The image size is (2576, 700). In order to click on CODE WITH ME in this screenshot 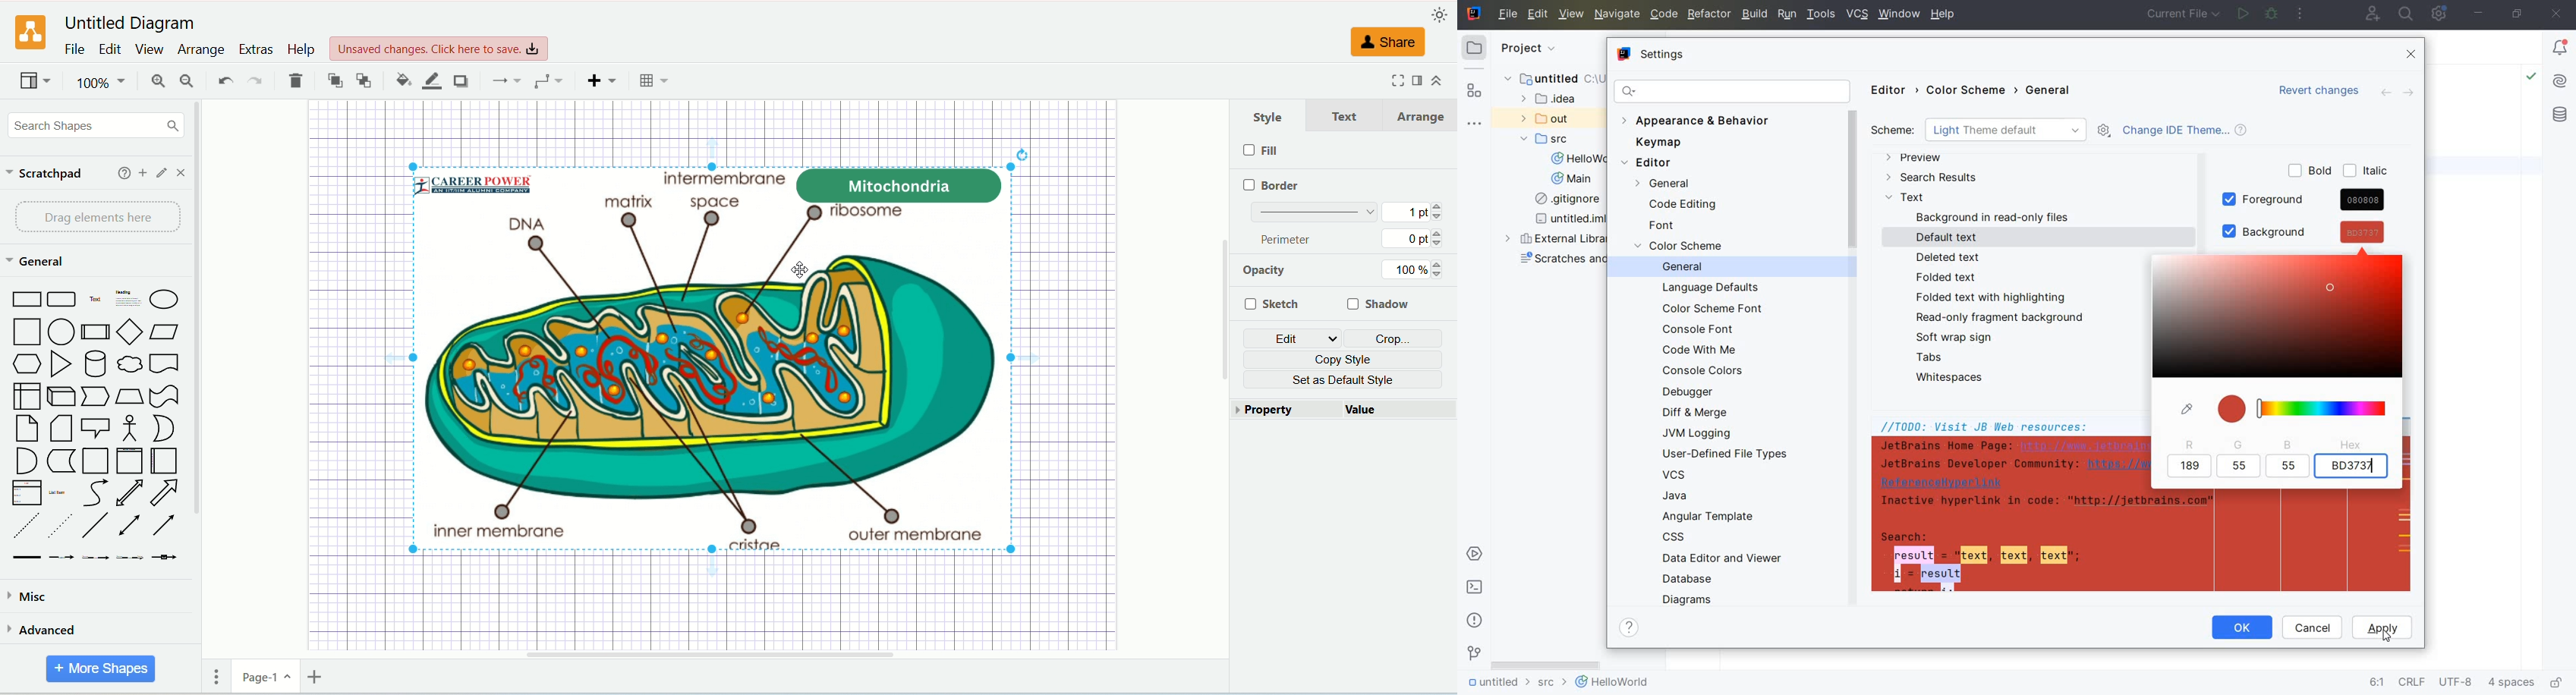, I will do `click(1702, 352)`.